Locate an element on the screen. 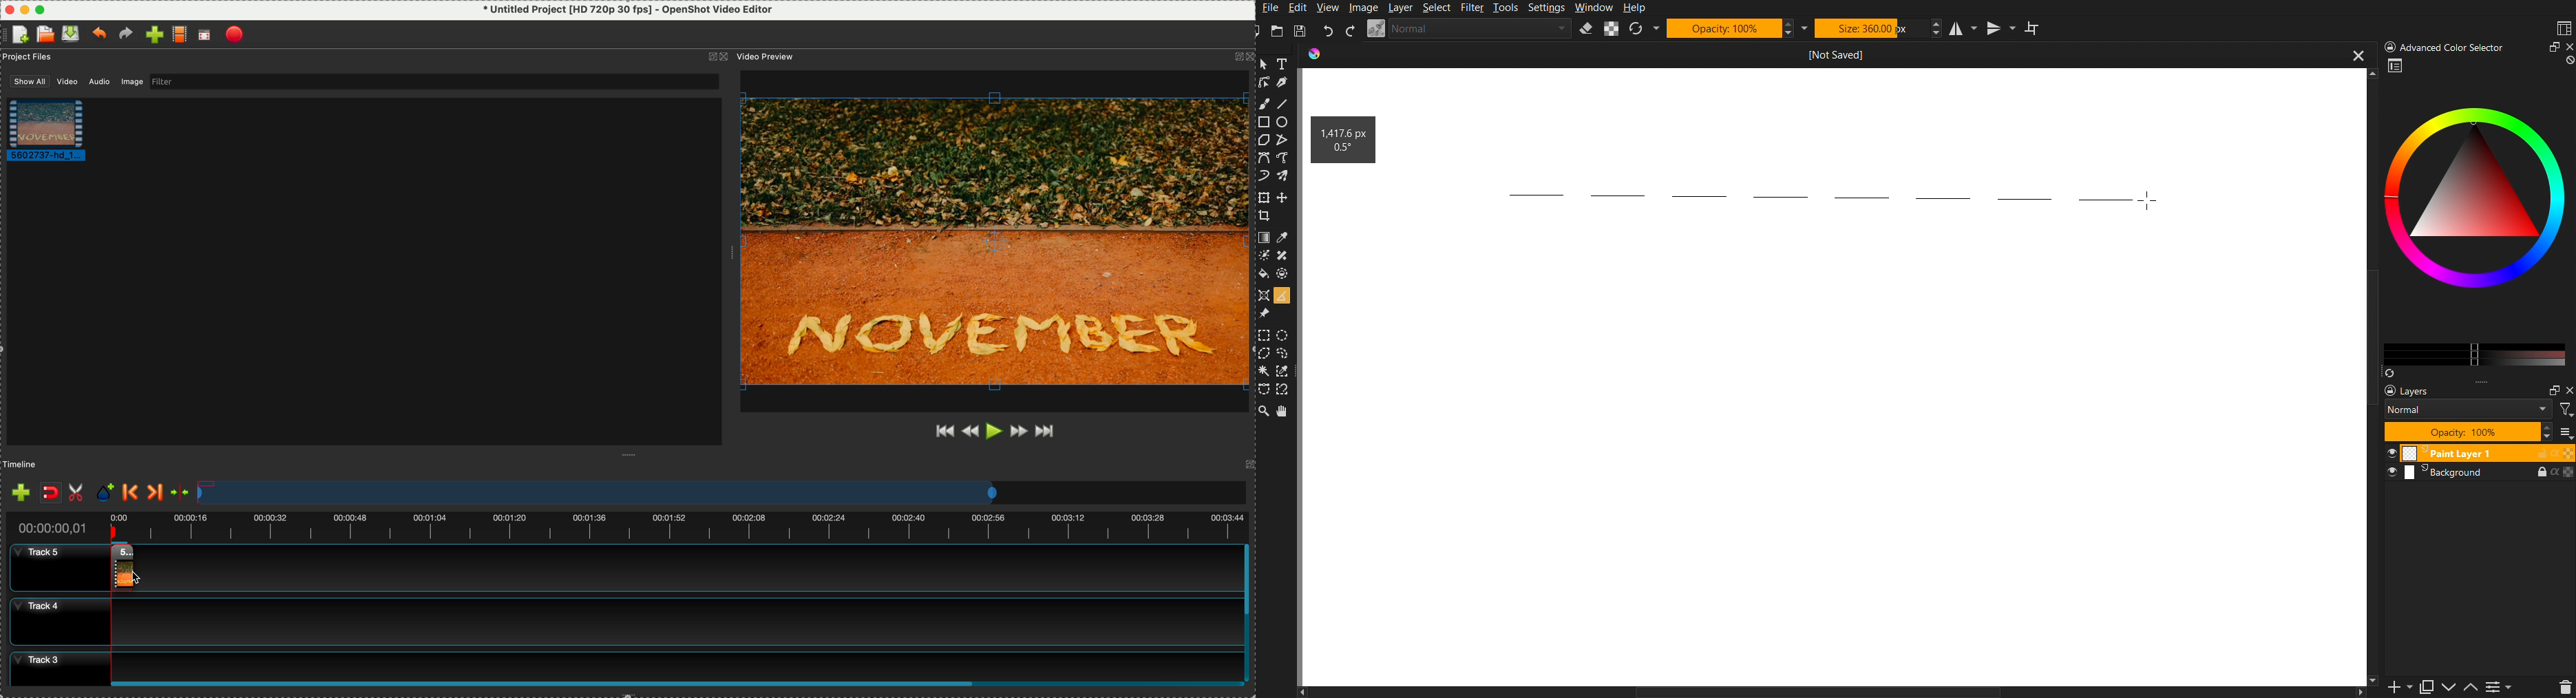 The width and height of the screenshot is (2576, 700). Zoom is located at coordinates (1265, 64).